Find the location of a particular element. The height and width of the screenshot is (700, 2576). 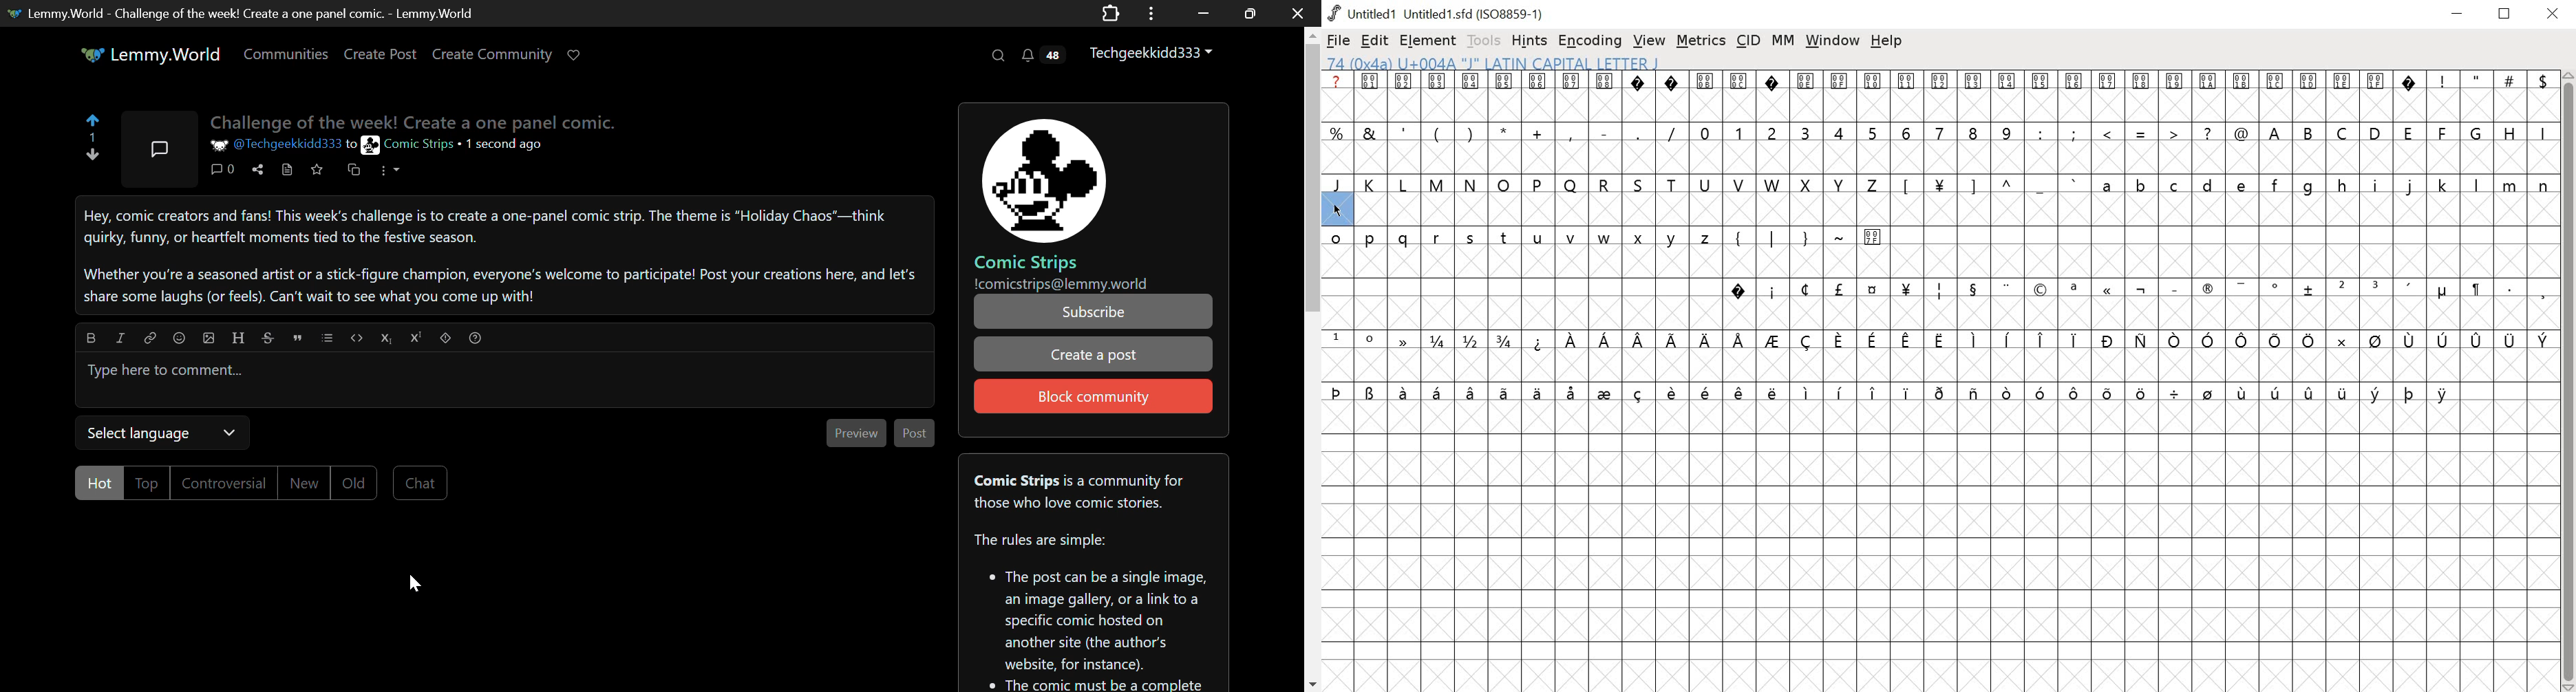

superscript numbers is located at coordinates (1354, 338).